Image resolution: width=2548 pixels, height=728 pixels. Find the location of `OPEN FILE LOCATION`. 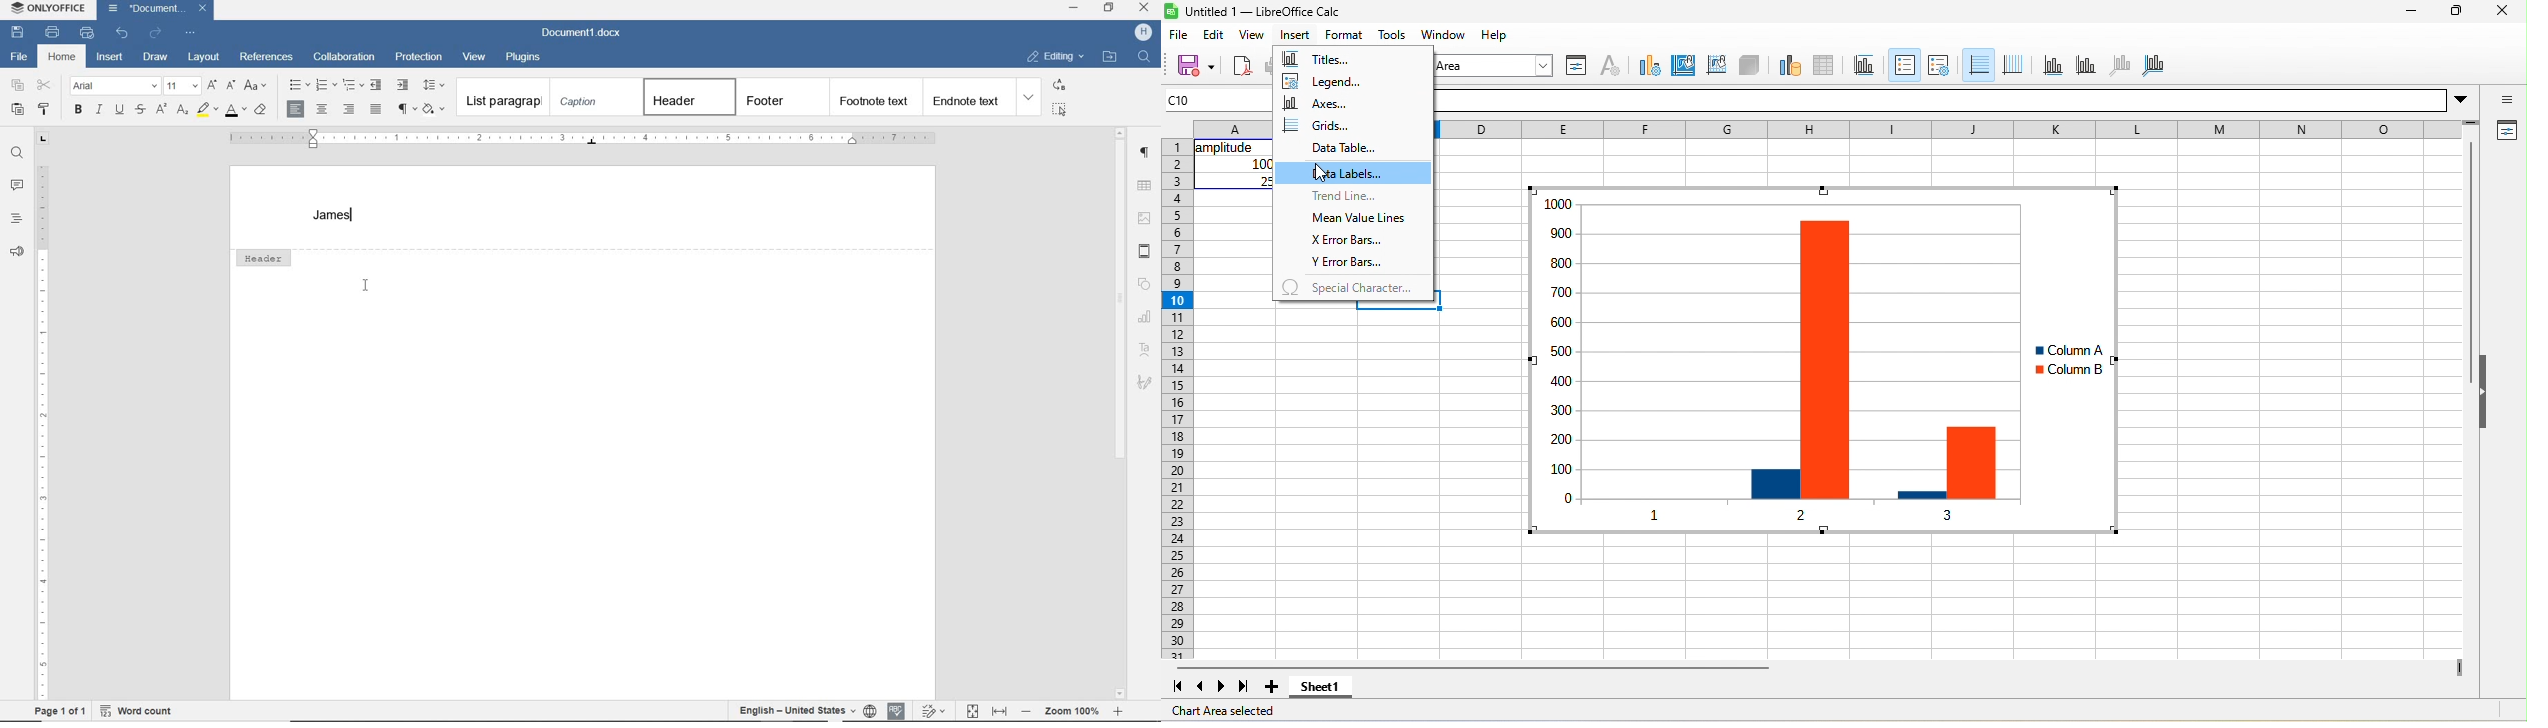

OPEN FILE LOCATION is located at coordinates (1110, 57).